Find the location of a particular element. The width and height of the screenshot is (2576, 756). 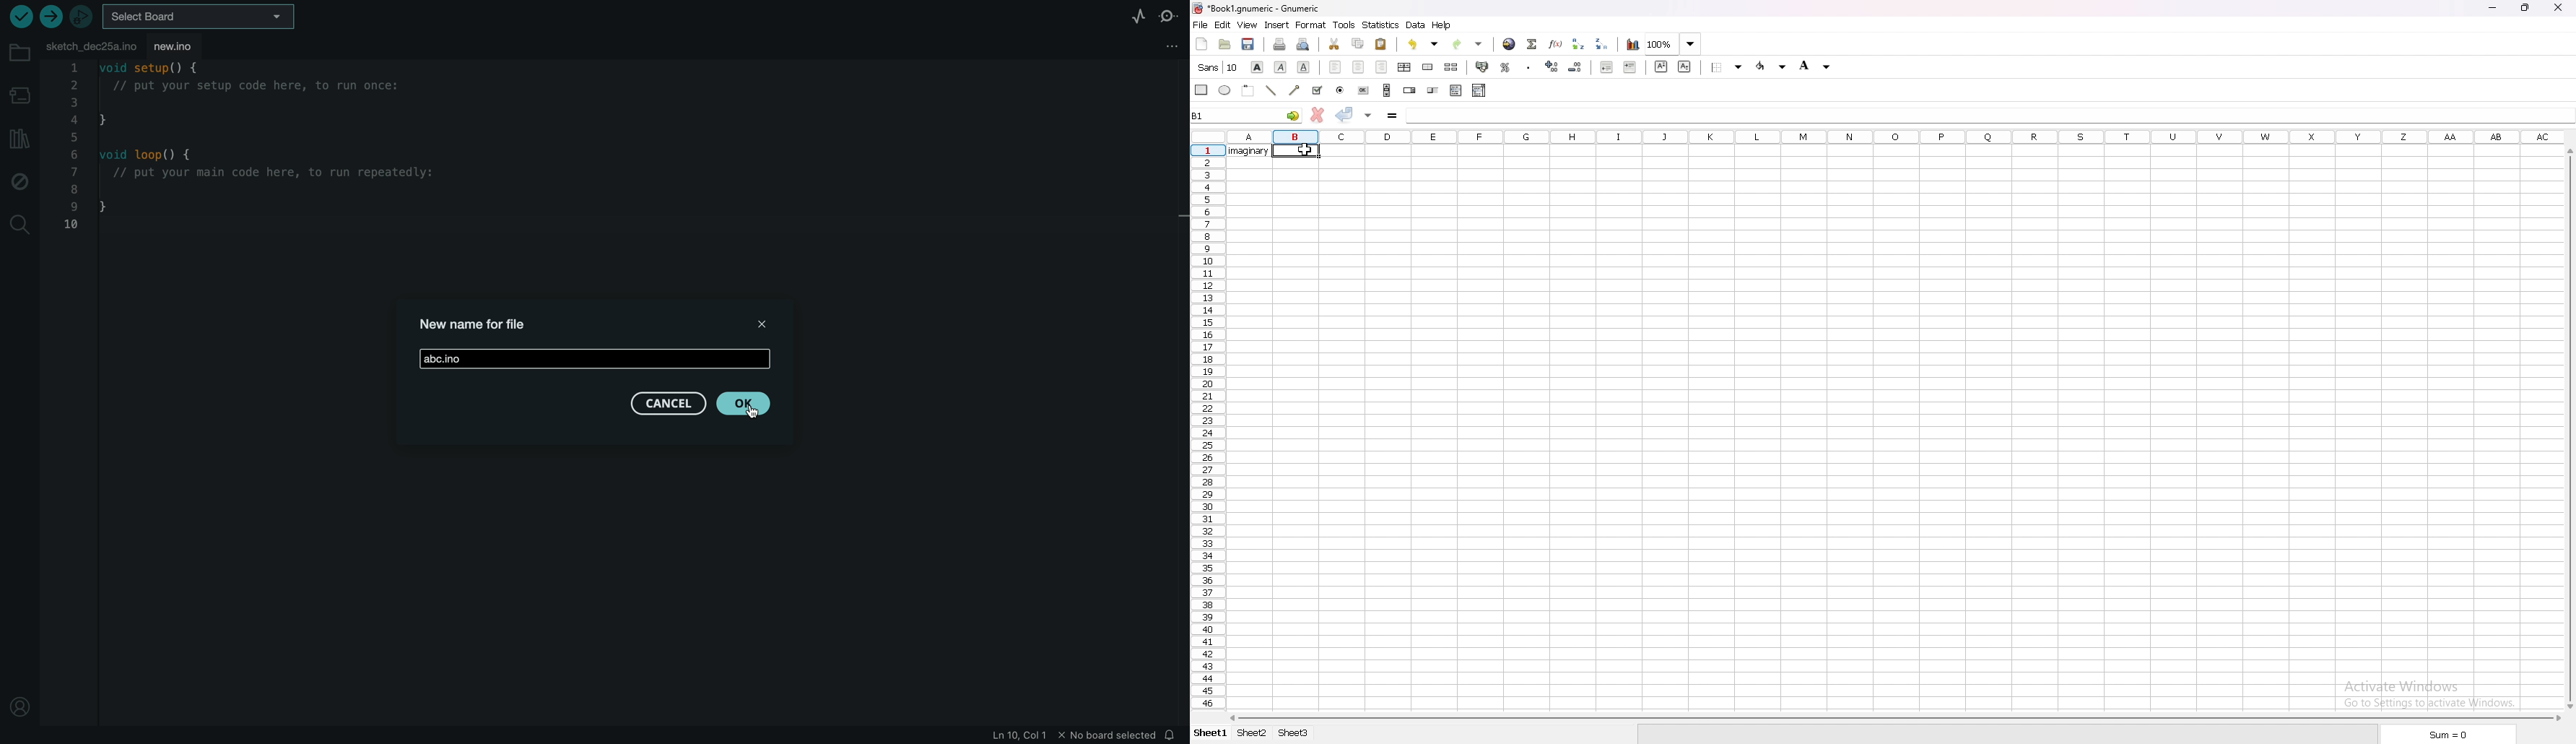

close is located at coordinates (766, 324).